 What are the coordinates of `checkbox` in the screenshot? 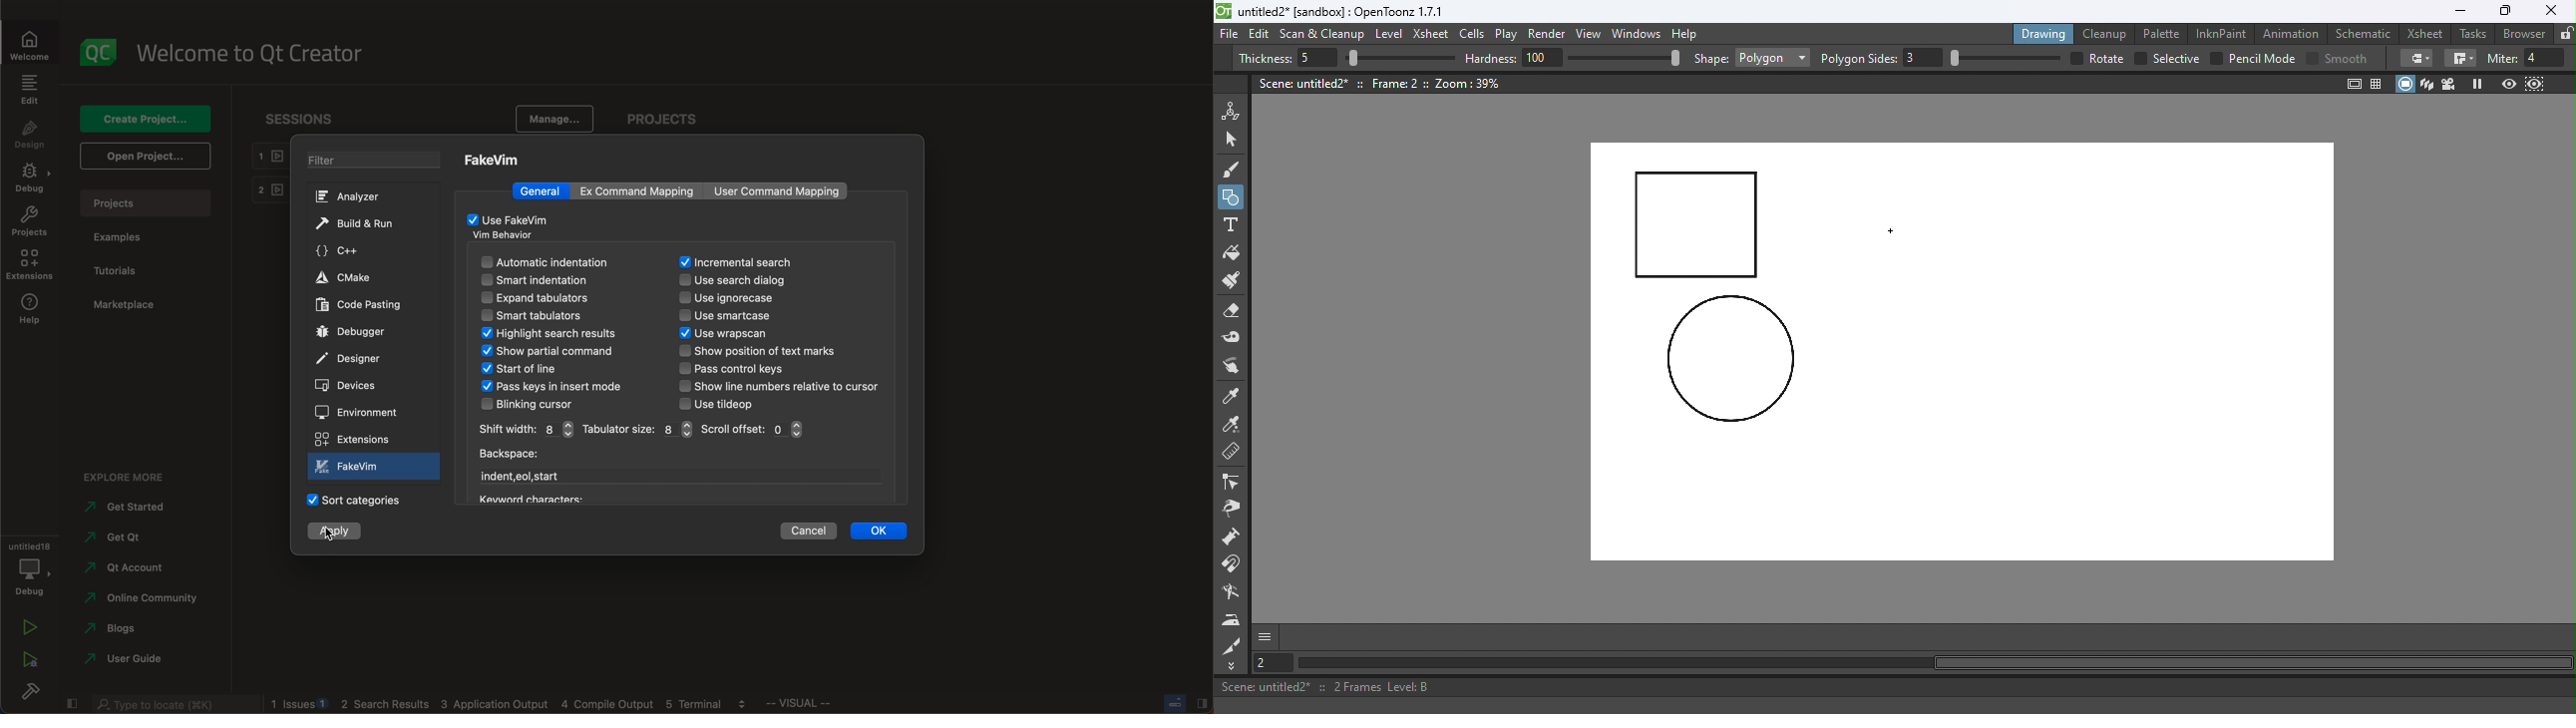 It's located at (2216, 58).